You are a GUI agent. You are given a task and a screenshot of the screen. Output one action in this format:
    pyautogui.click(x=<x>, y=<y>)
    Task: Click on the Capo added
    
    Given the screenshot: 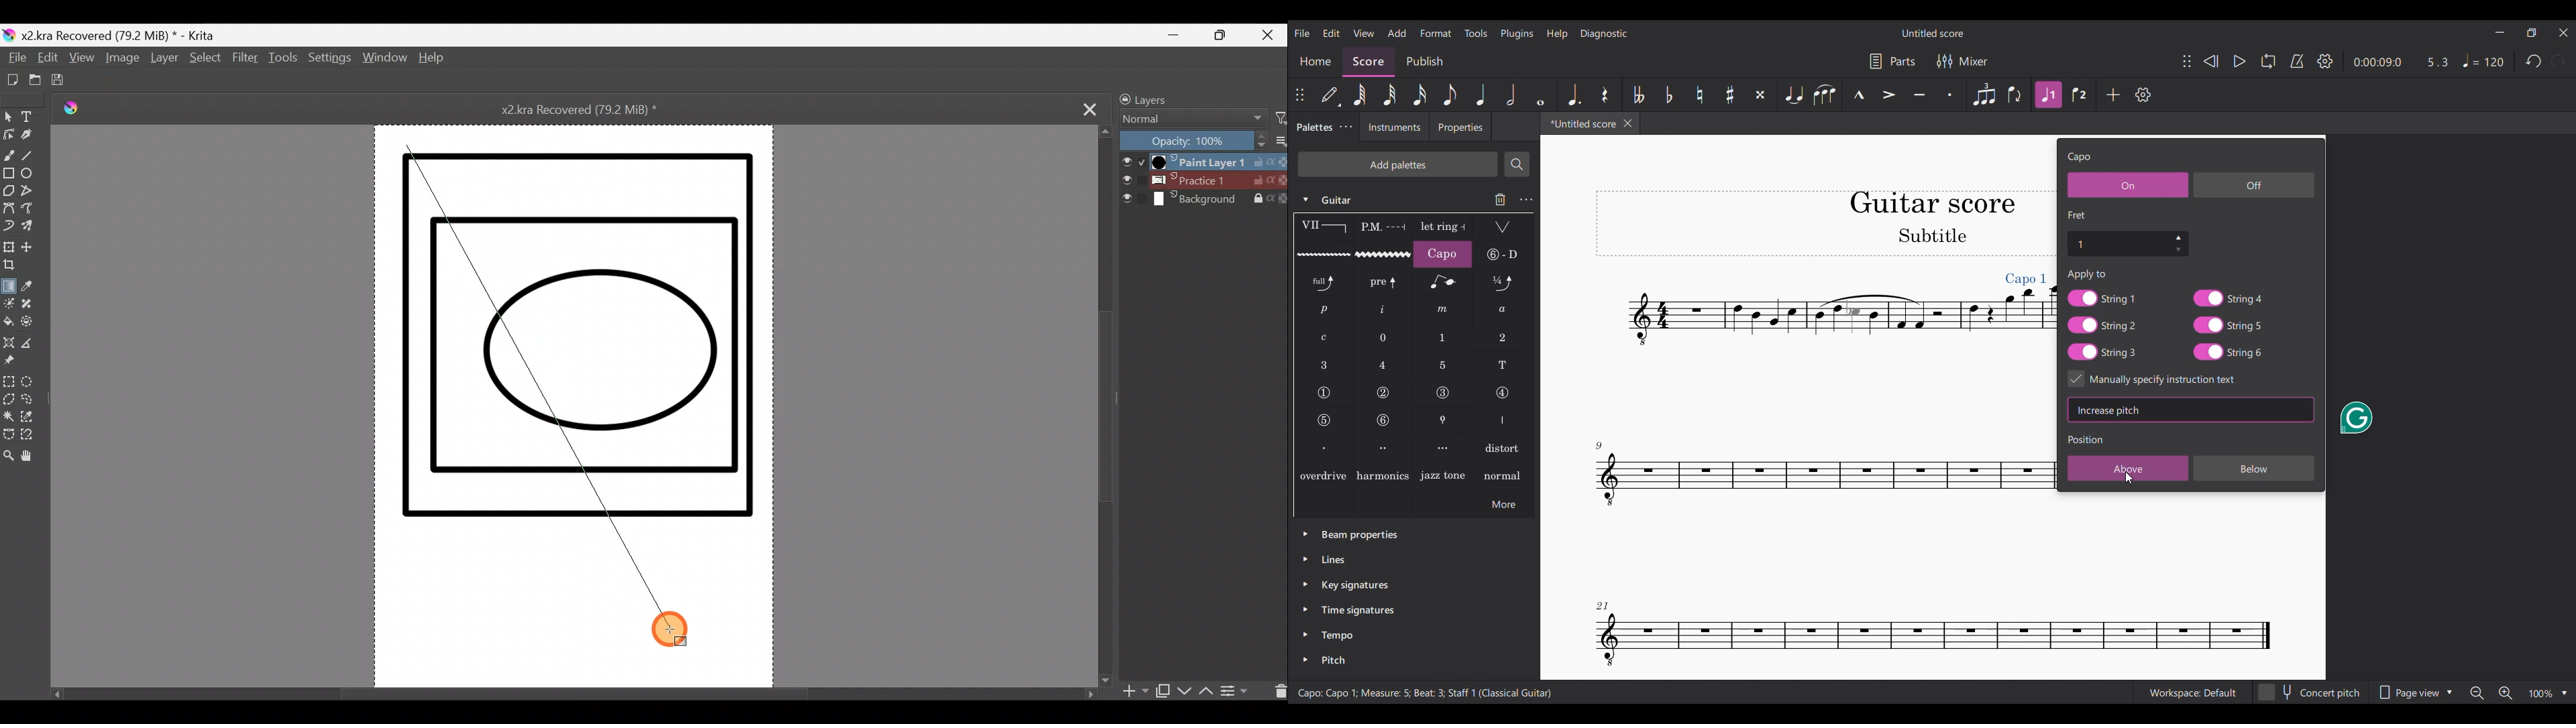 What is the action you would take?
    pyautogui.click(x=2026, y=279)
    